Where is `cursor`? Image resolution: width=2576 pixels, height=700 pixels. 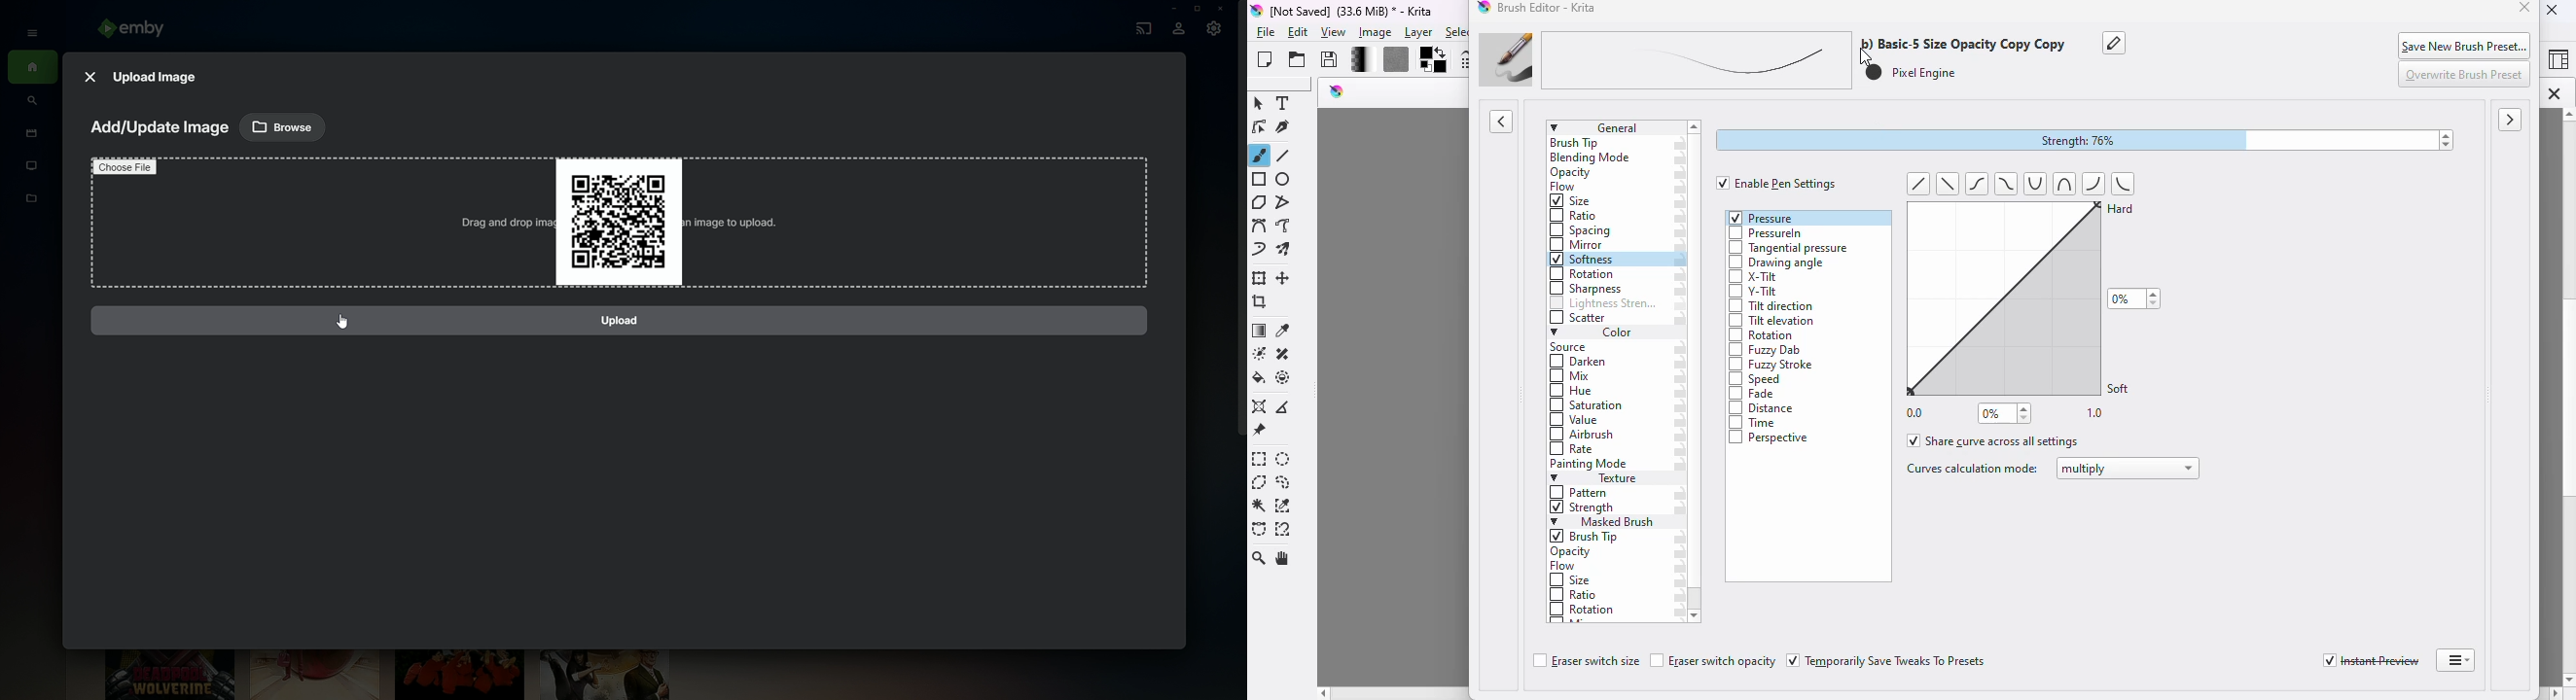
cursor is located at coordinates (1864, 55).